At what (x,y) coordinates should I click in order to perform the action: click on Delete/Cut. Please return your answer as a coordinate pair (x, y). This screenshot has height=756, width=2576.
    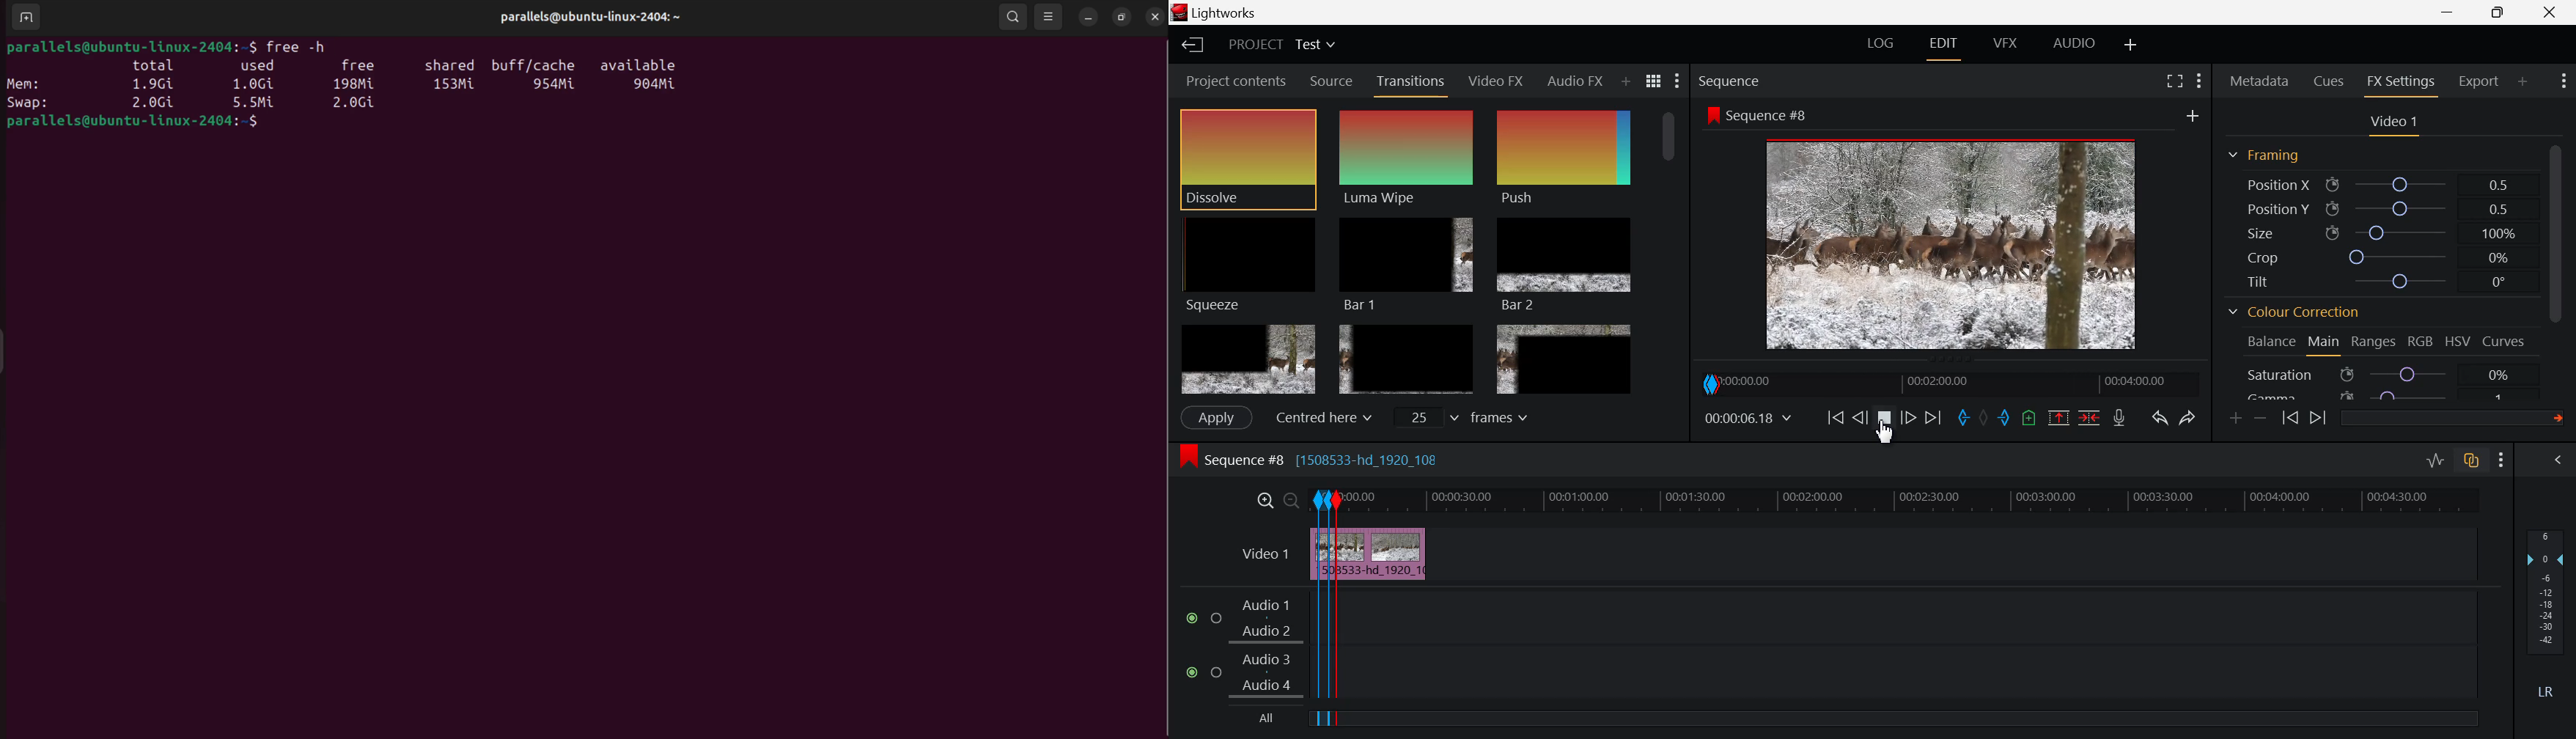
    Looking at the image, I should click on (2089, 416).